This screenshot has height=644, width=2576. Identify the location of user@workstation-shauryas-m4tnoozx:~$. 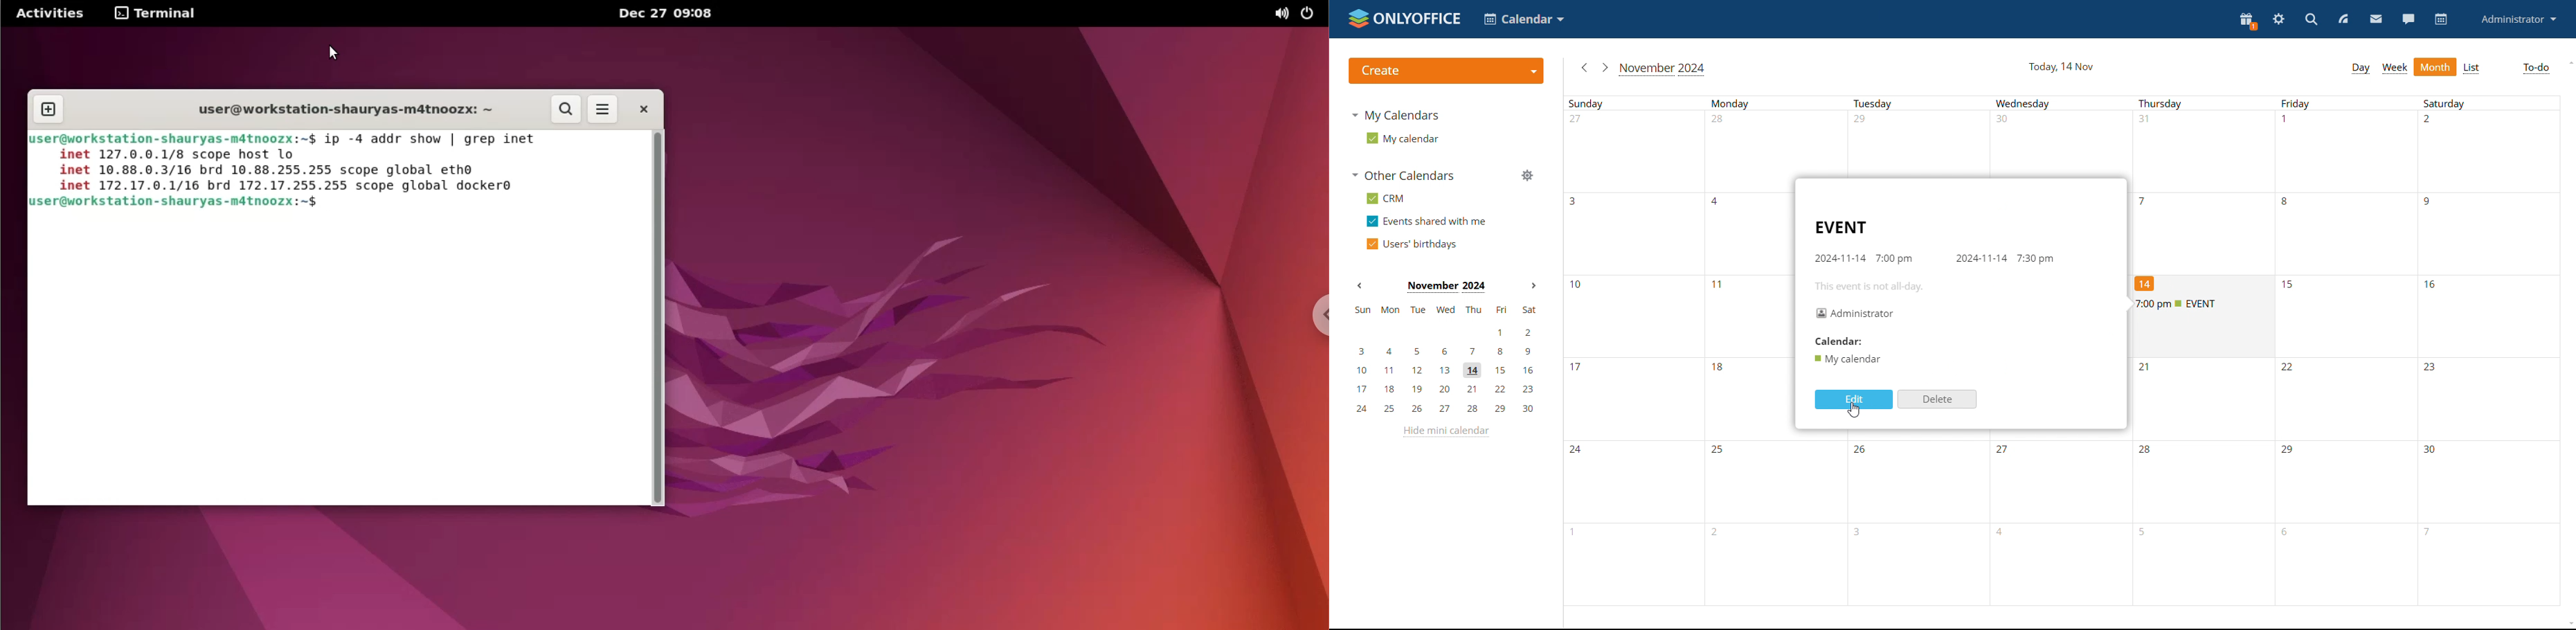
(178, 205).